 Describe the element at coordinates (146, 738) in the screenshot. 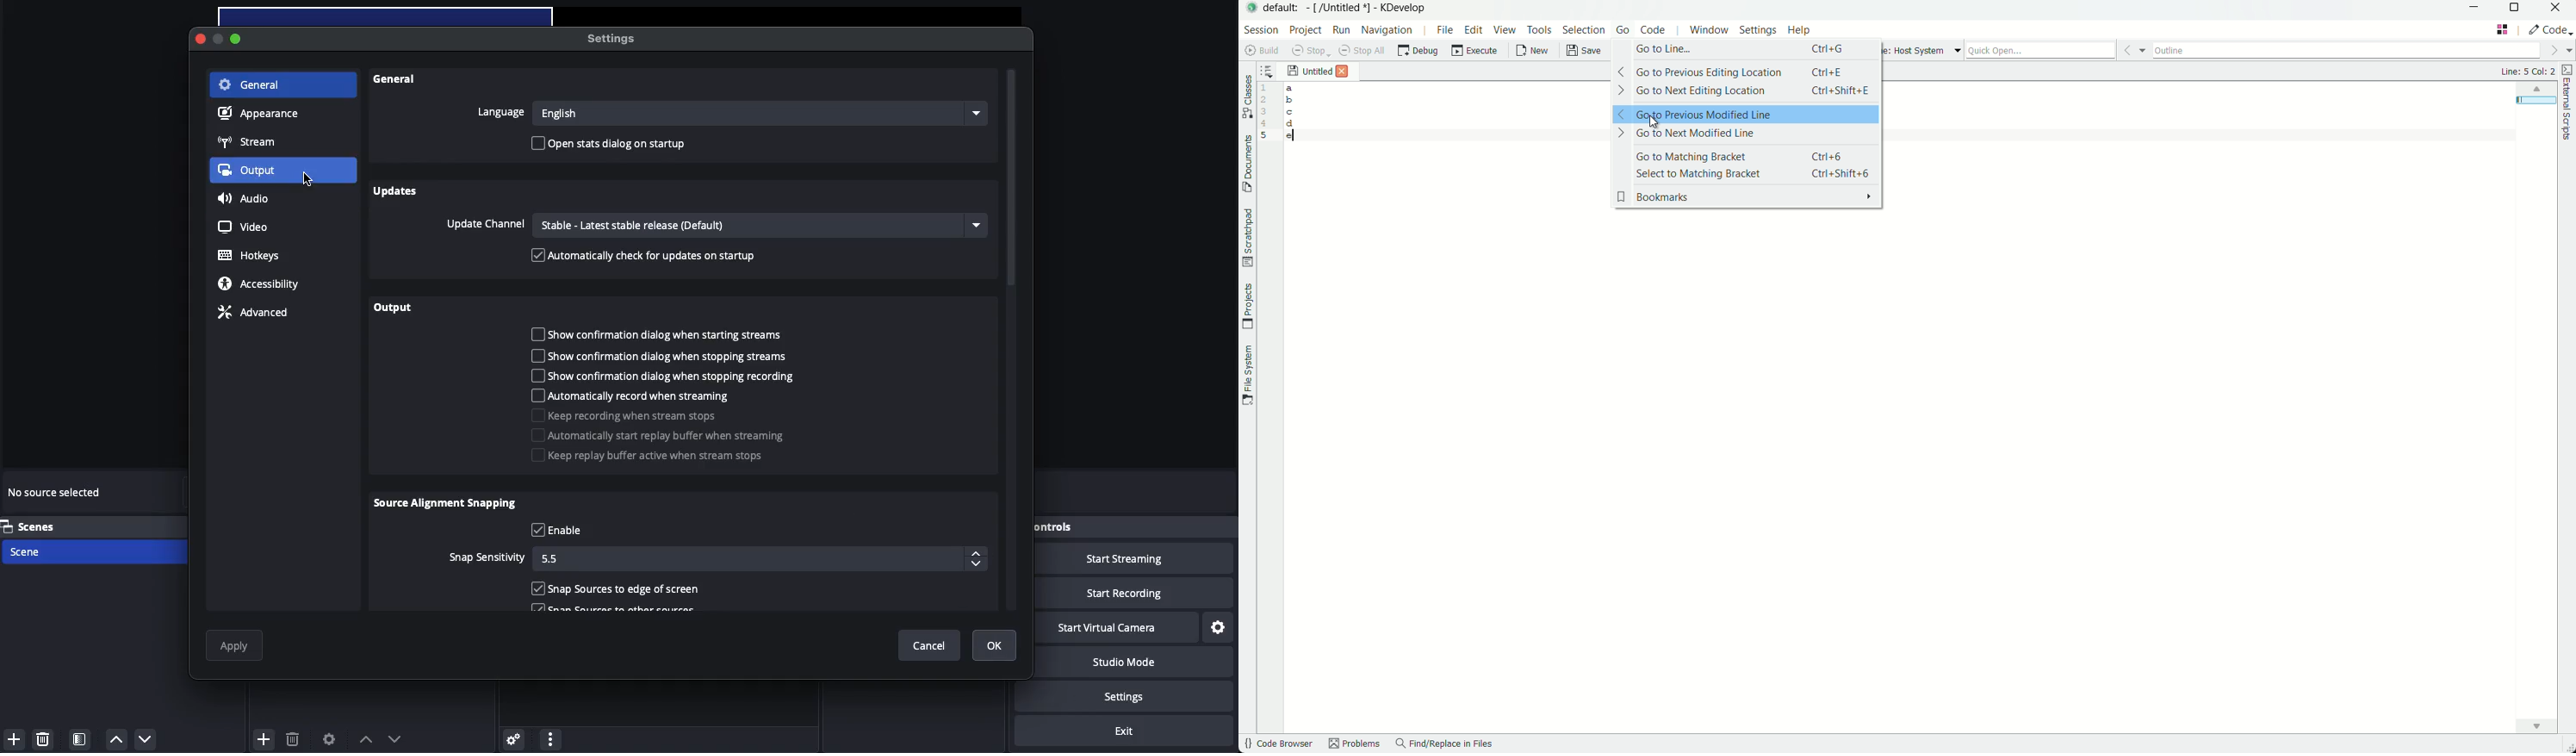

I see `Down` at that location.